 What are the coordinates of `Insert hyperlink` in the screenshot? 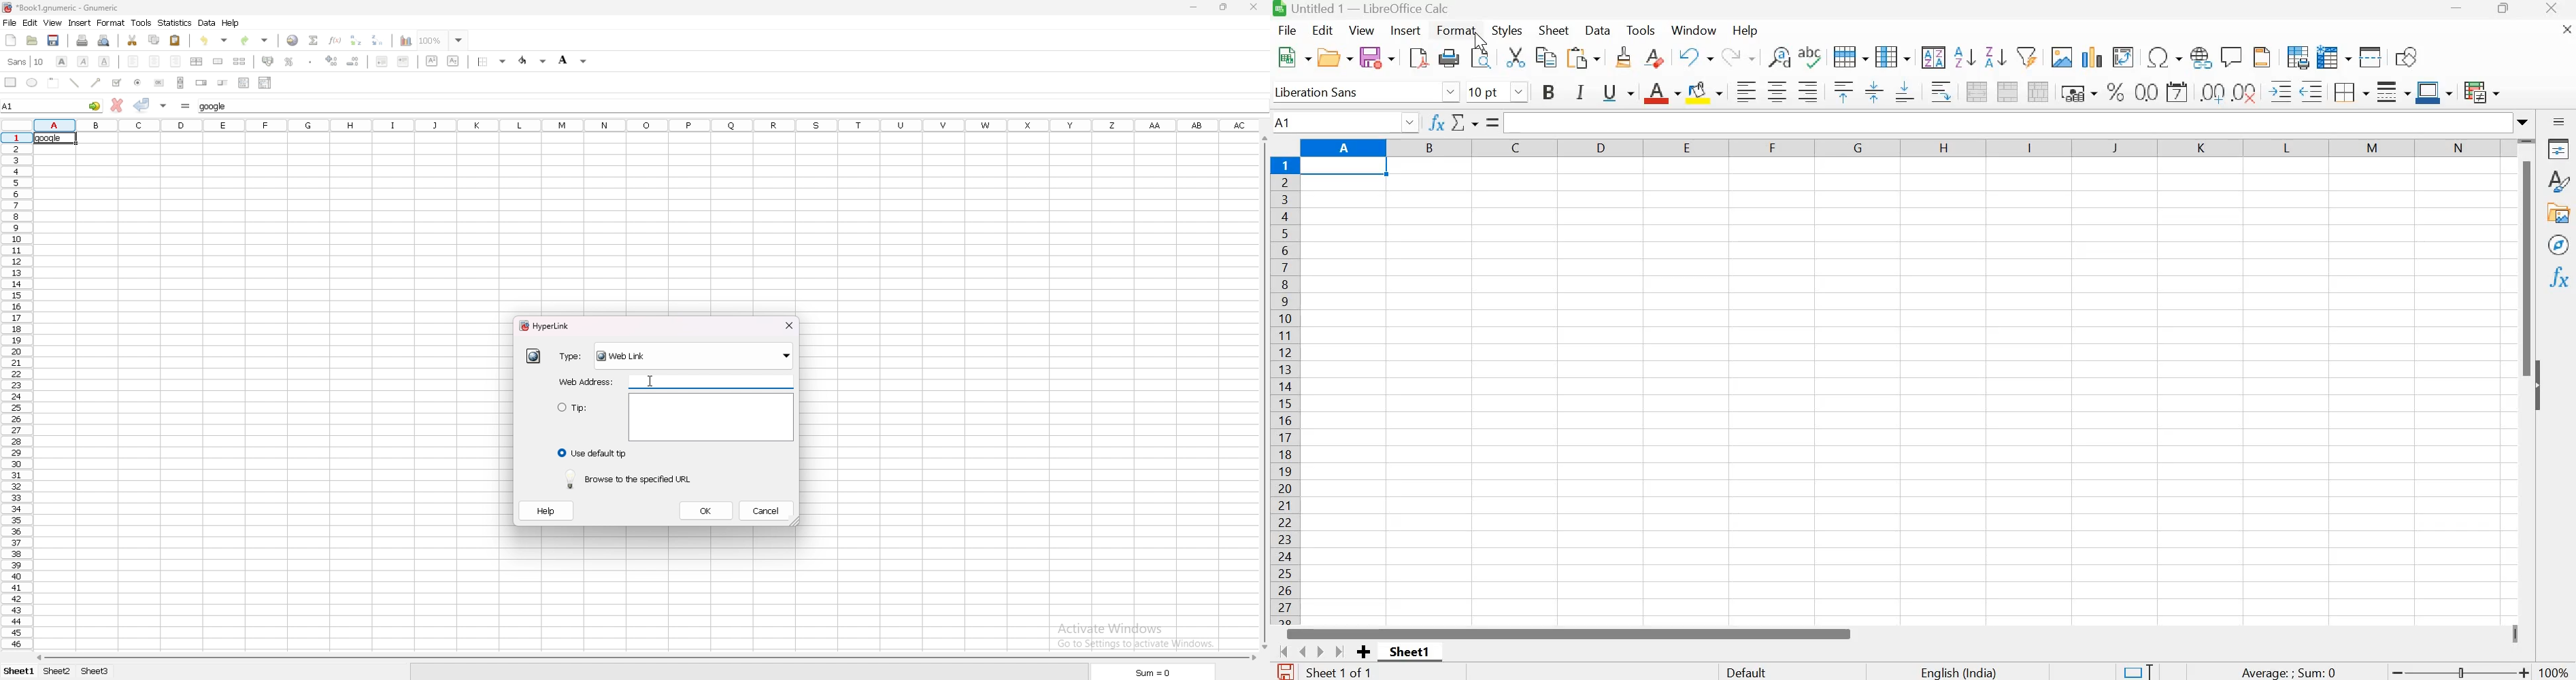 It's located at (2201, 55).